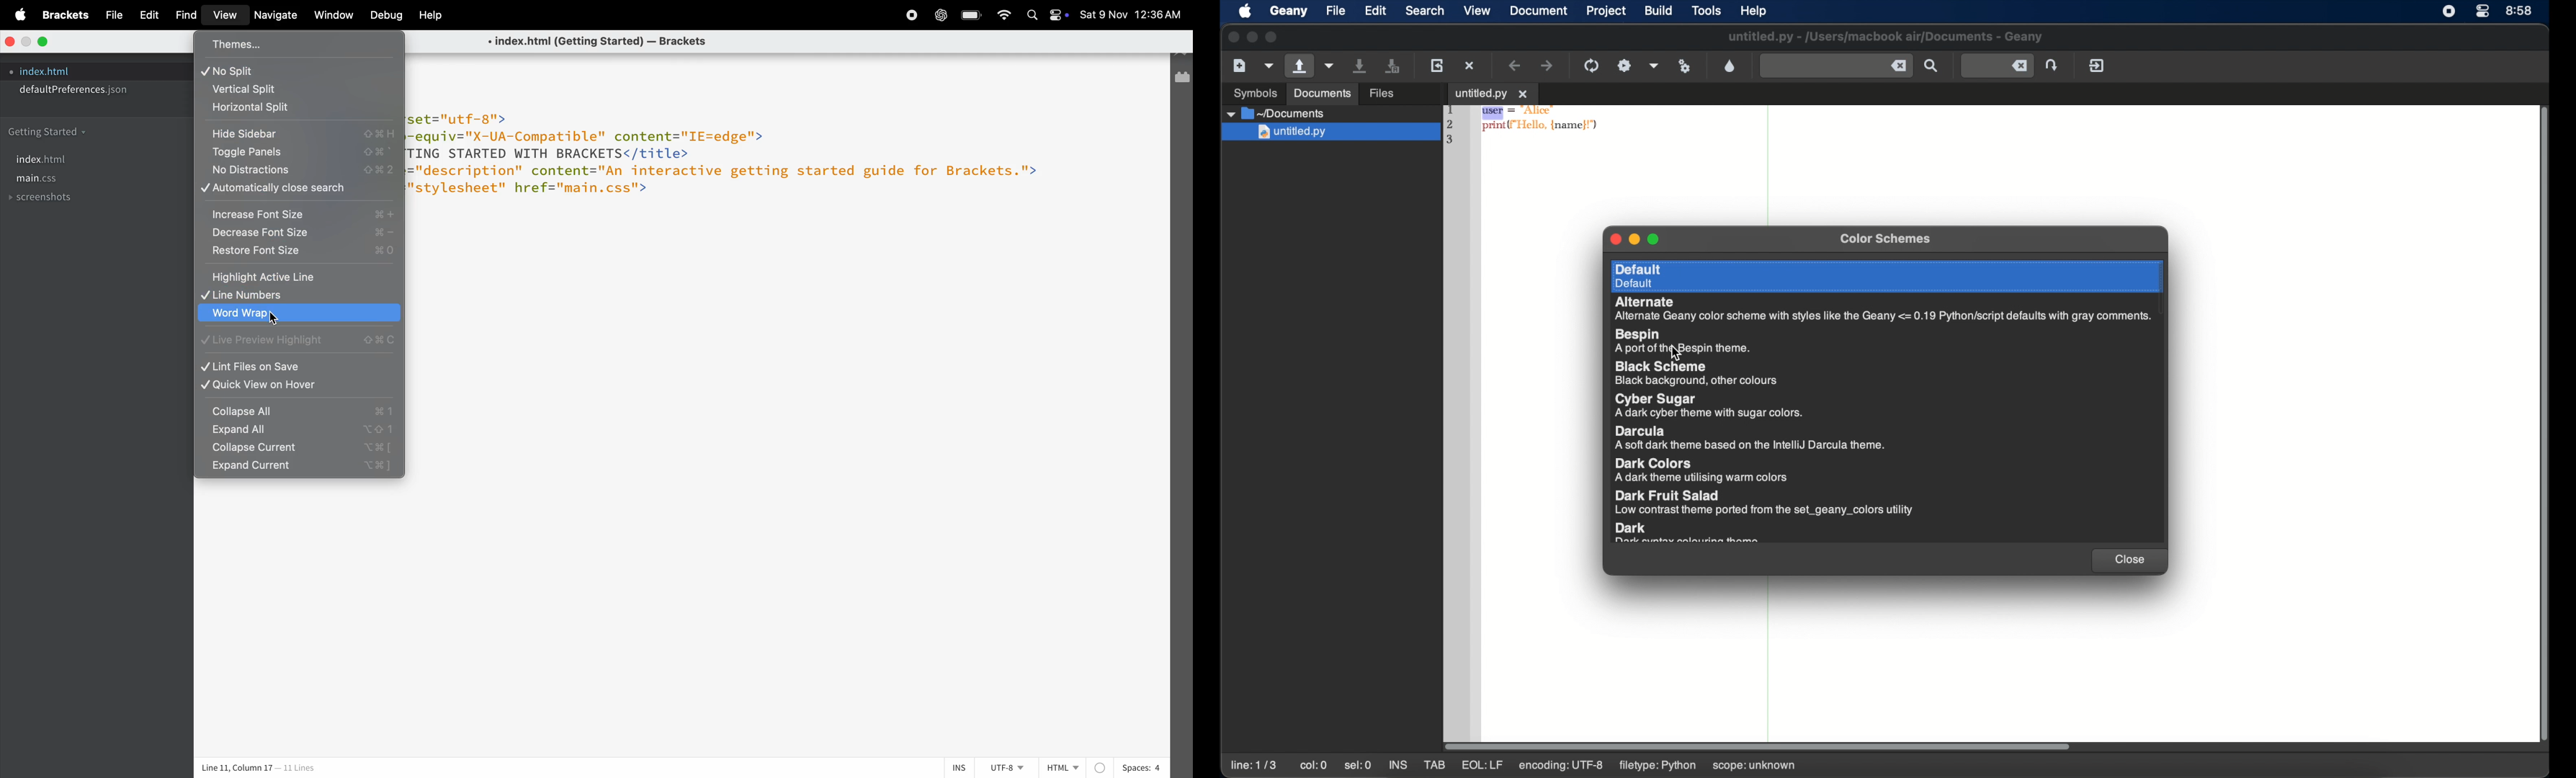 Image resolution: width=2576 pixels, height=784 pixels. What do you see at coordinates (905, 17) in the screenshot?
I see `record` at bounding box center [905, 17].